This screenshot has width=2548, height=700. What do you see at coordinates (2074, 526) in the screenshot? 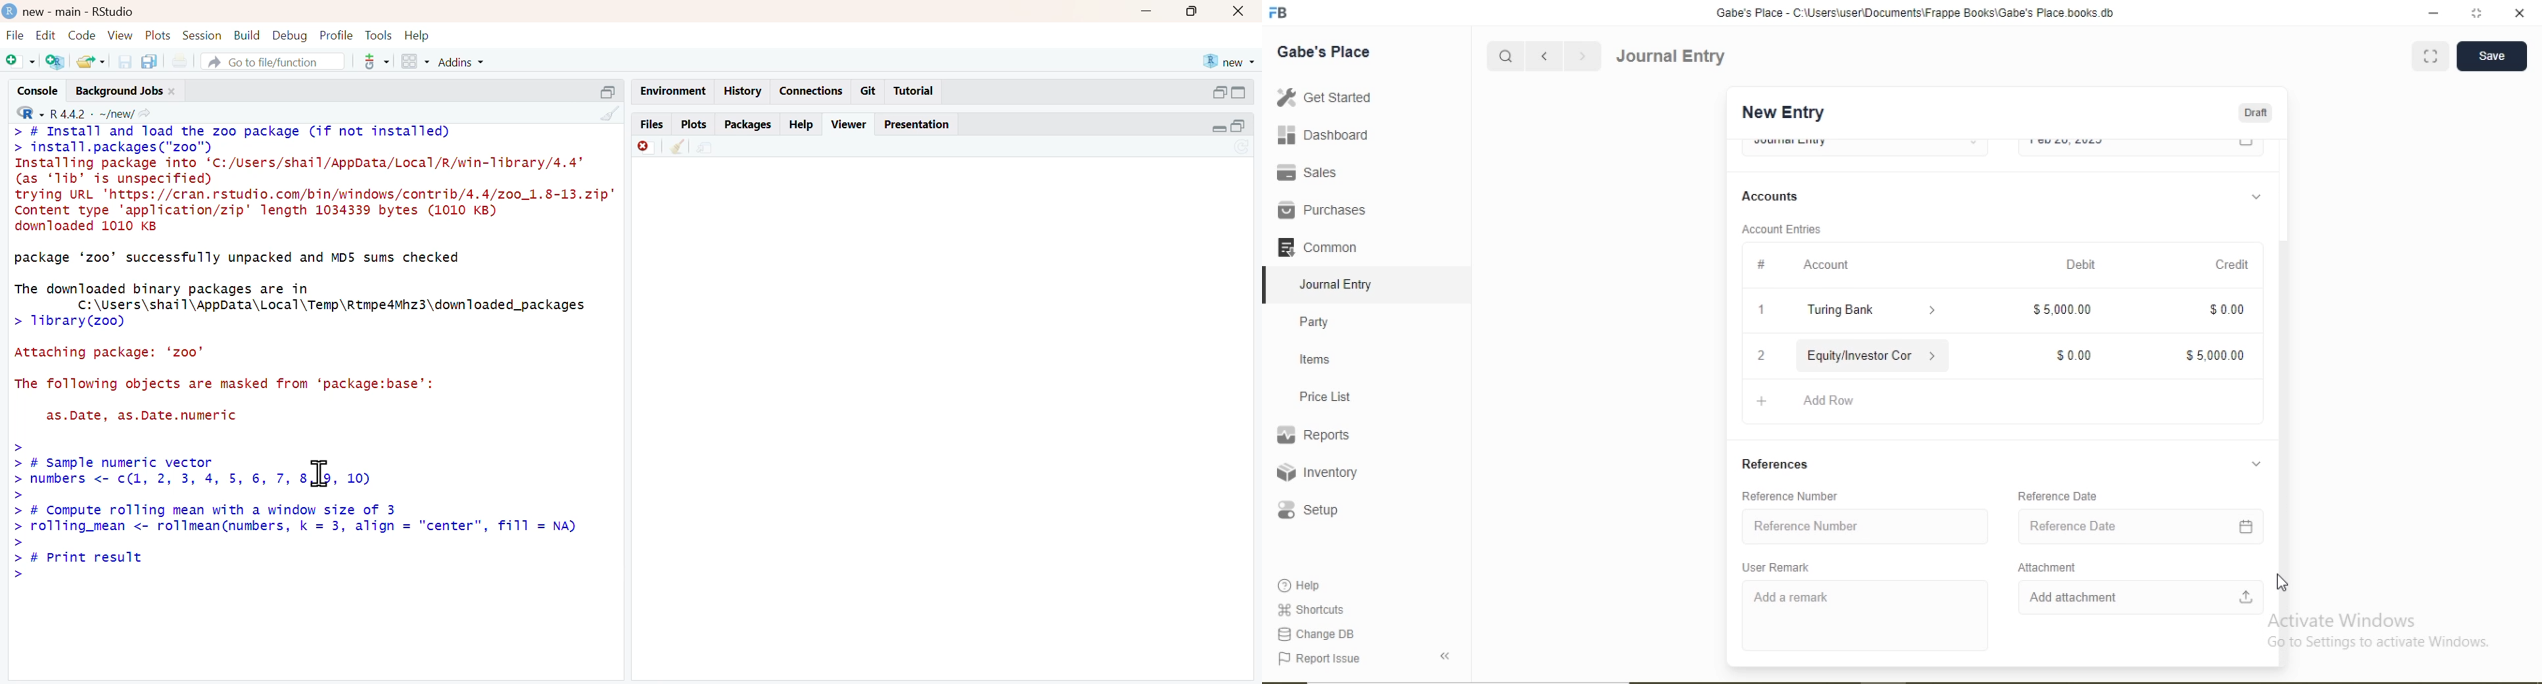
I see `Reference Date` at bounding box center [2074, 526].